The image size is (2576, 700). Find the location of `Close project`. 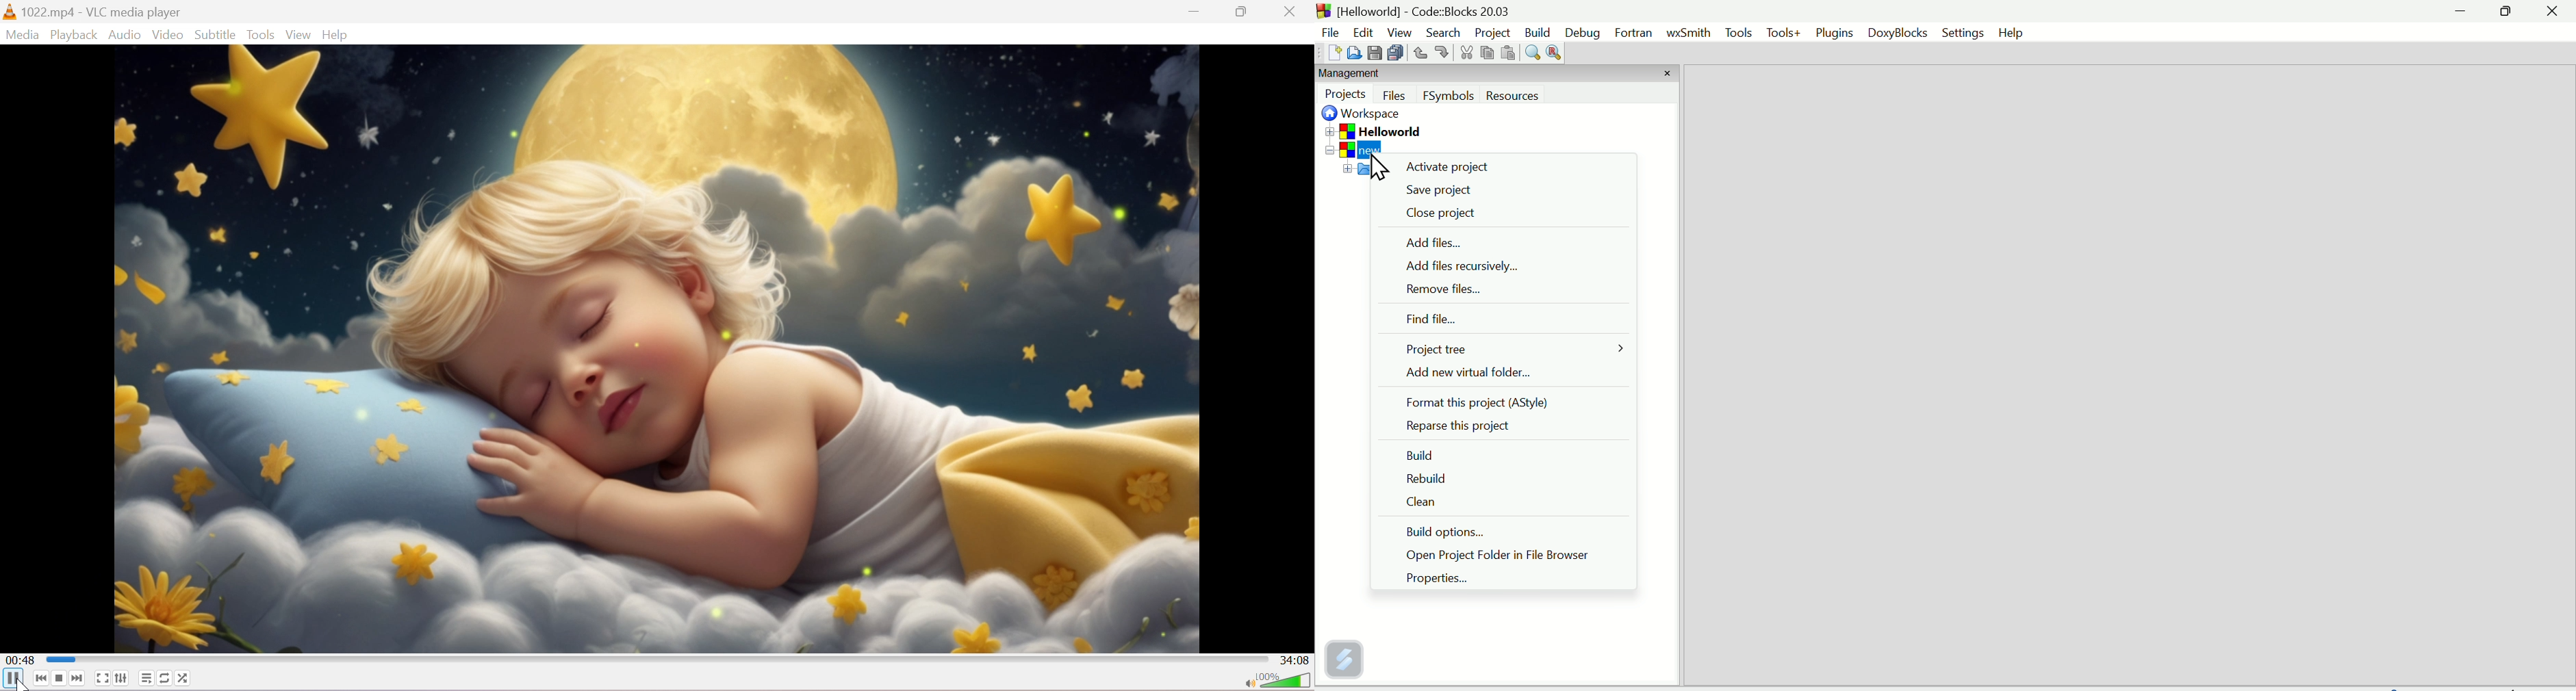

Close project is located at coordinates (1439, 215).